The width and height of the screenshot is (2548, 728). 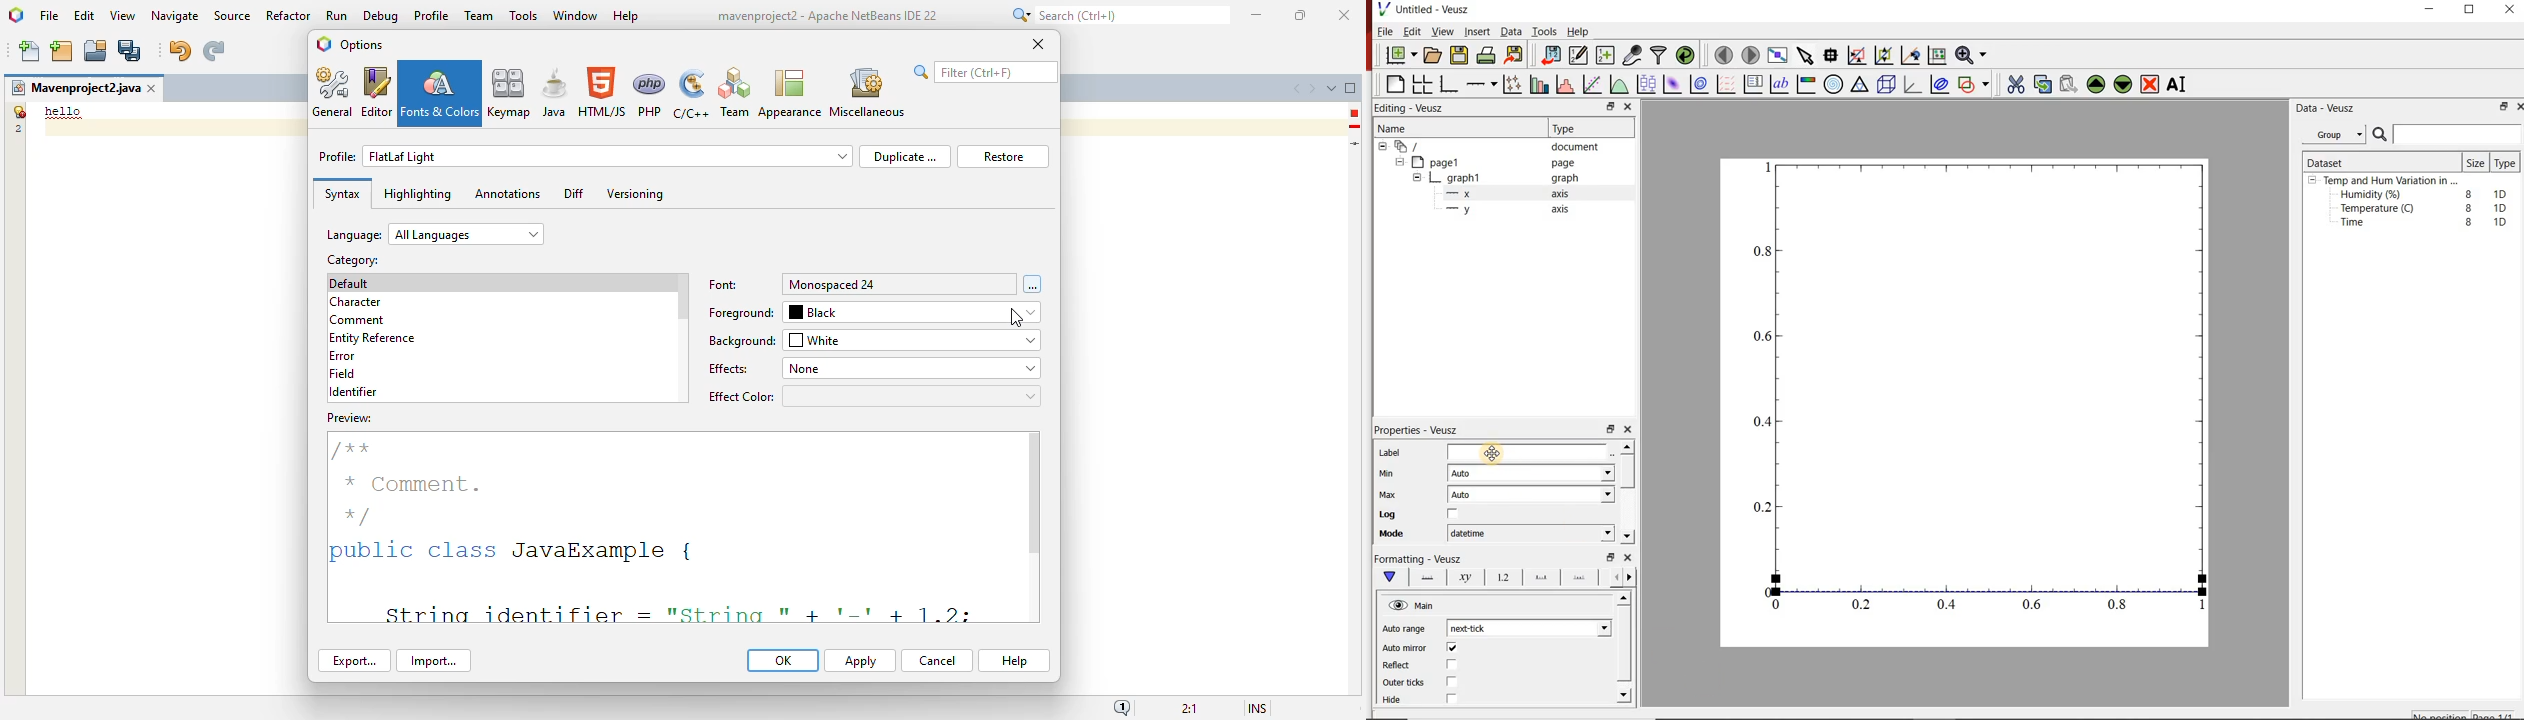 What do you see at coordinates (1703, 85) in the screenshot?
I see `plot a 2d dataset as contours` at bounding box center [1703, 85].